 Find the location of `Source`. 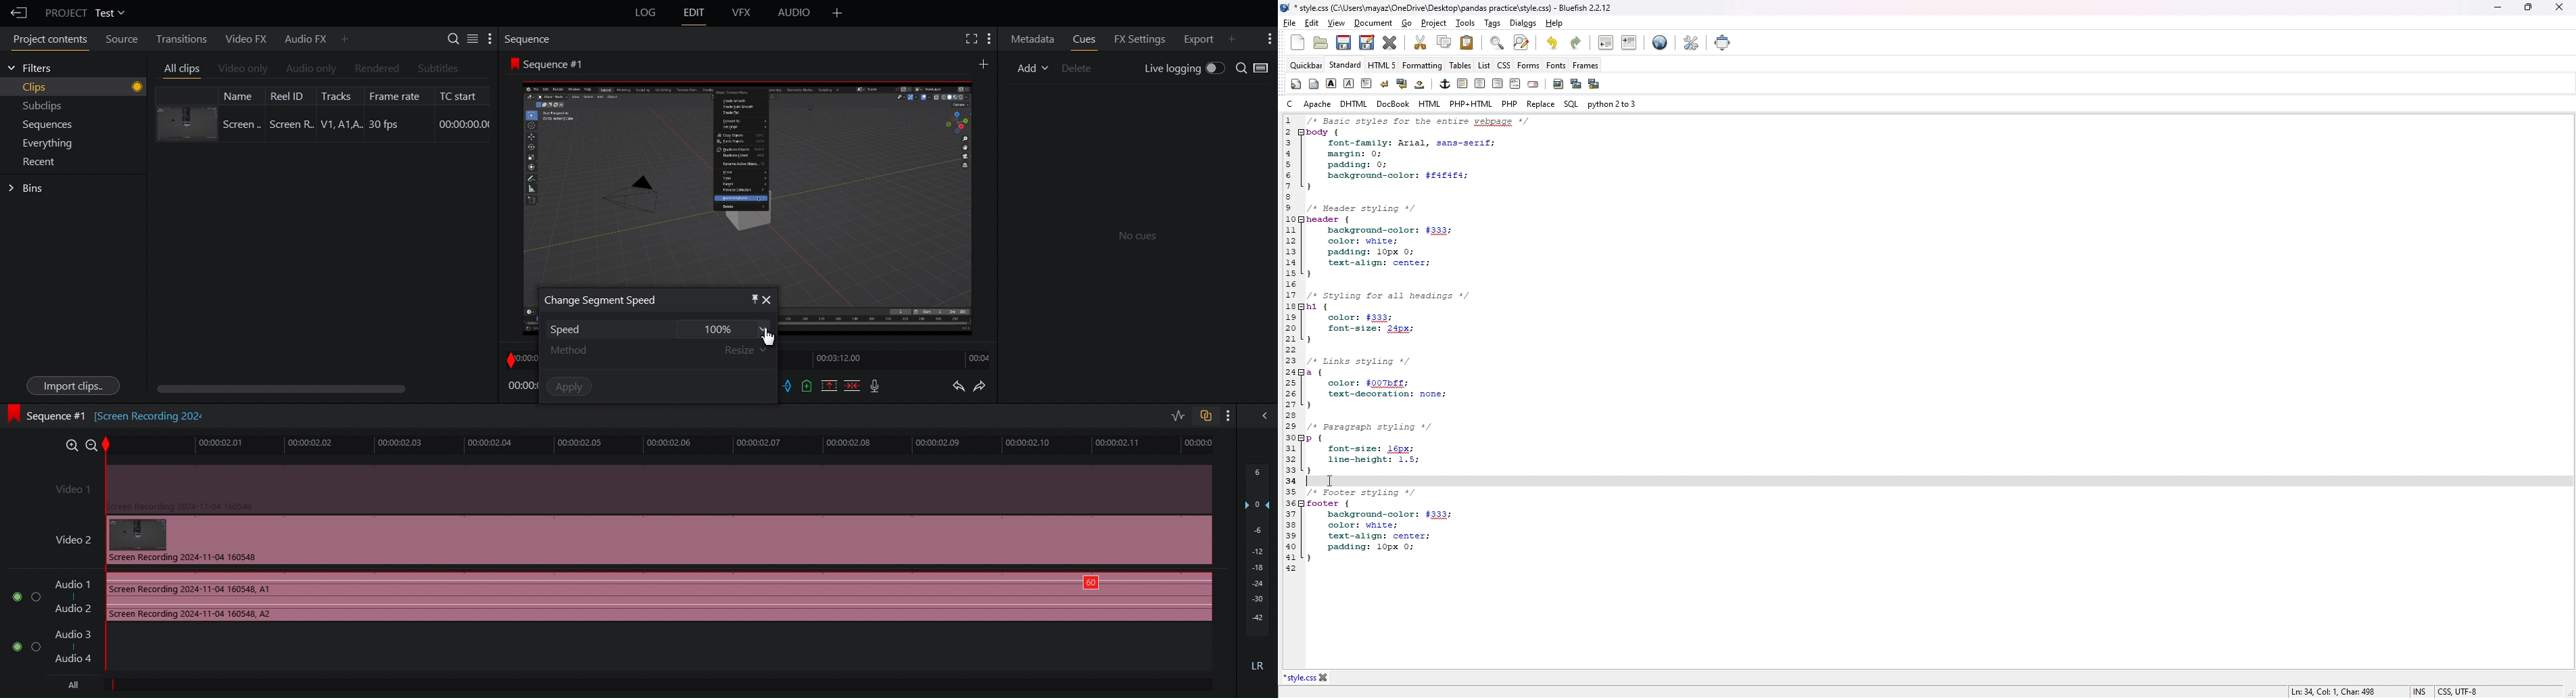

Source is located at coordinates (119, 41).